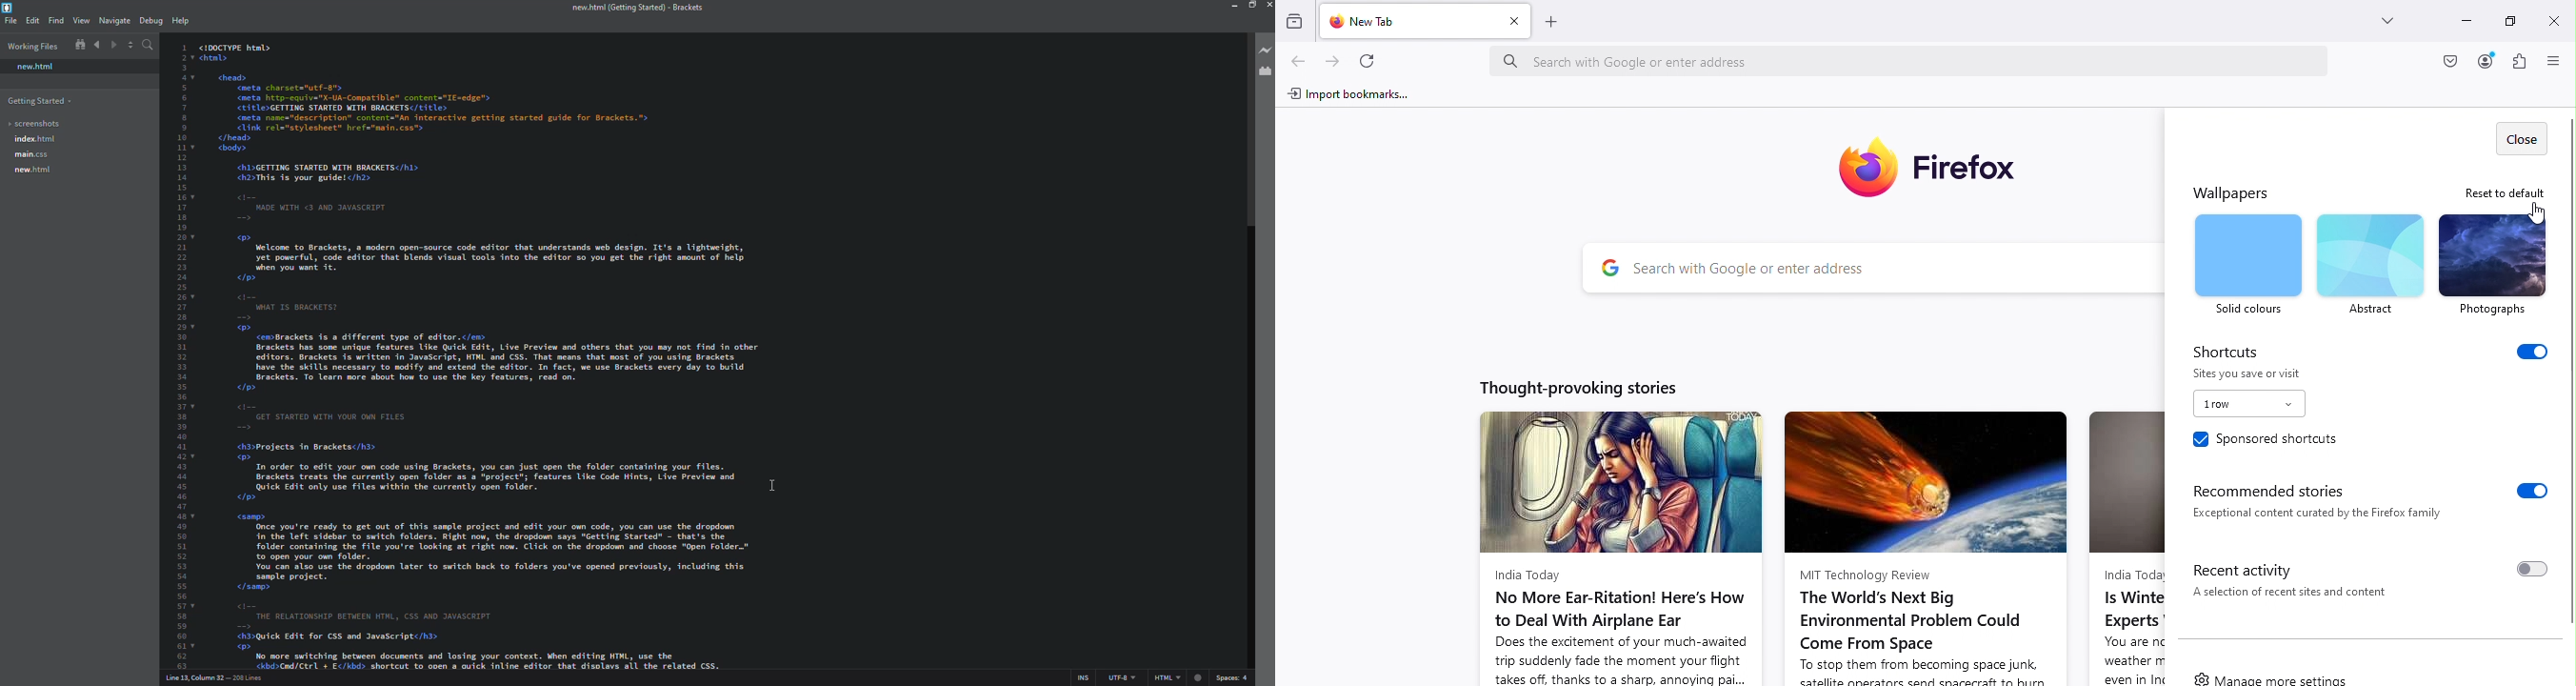 Image resolution: width=2576 pixels, height=700 pixels. What do you see at coordinates (636, 9) in the screenshot?
I see `brackets` at bounding box center [636, 9].